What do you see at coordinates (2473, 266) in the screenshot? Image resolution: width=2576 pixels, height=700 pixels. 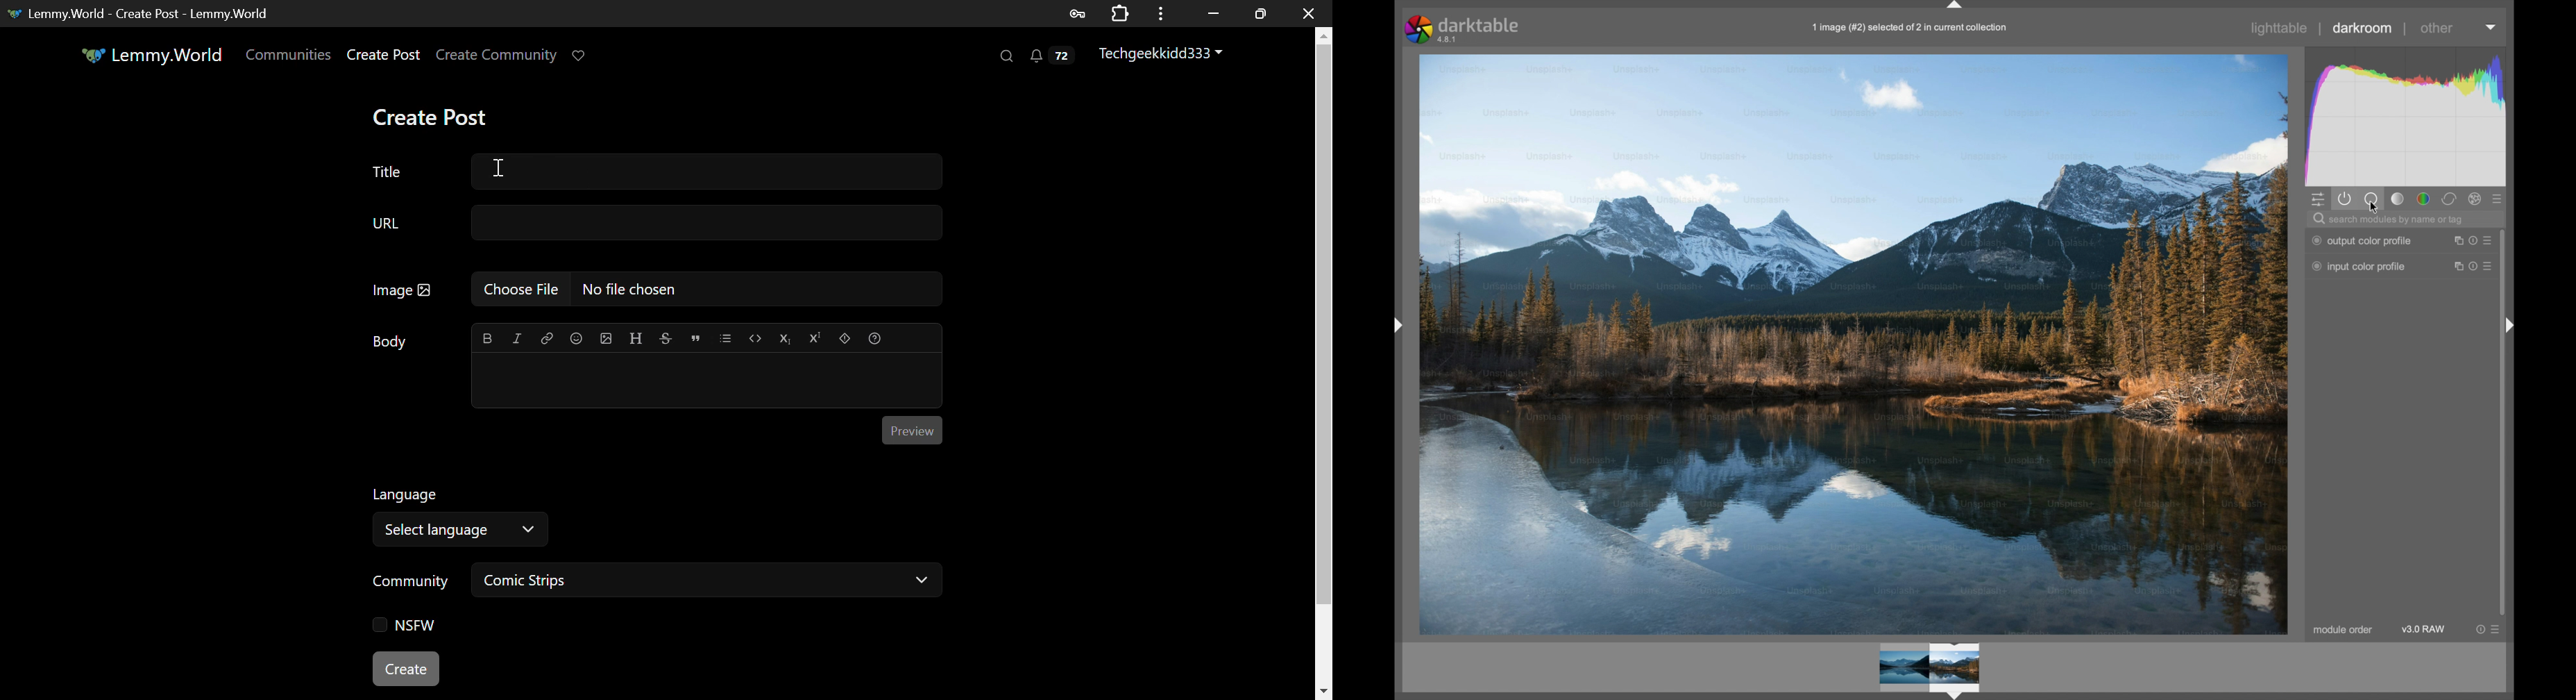 I see `reset parameters` at bounding box center [2473, 266].